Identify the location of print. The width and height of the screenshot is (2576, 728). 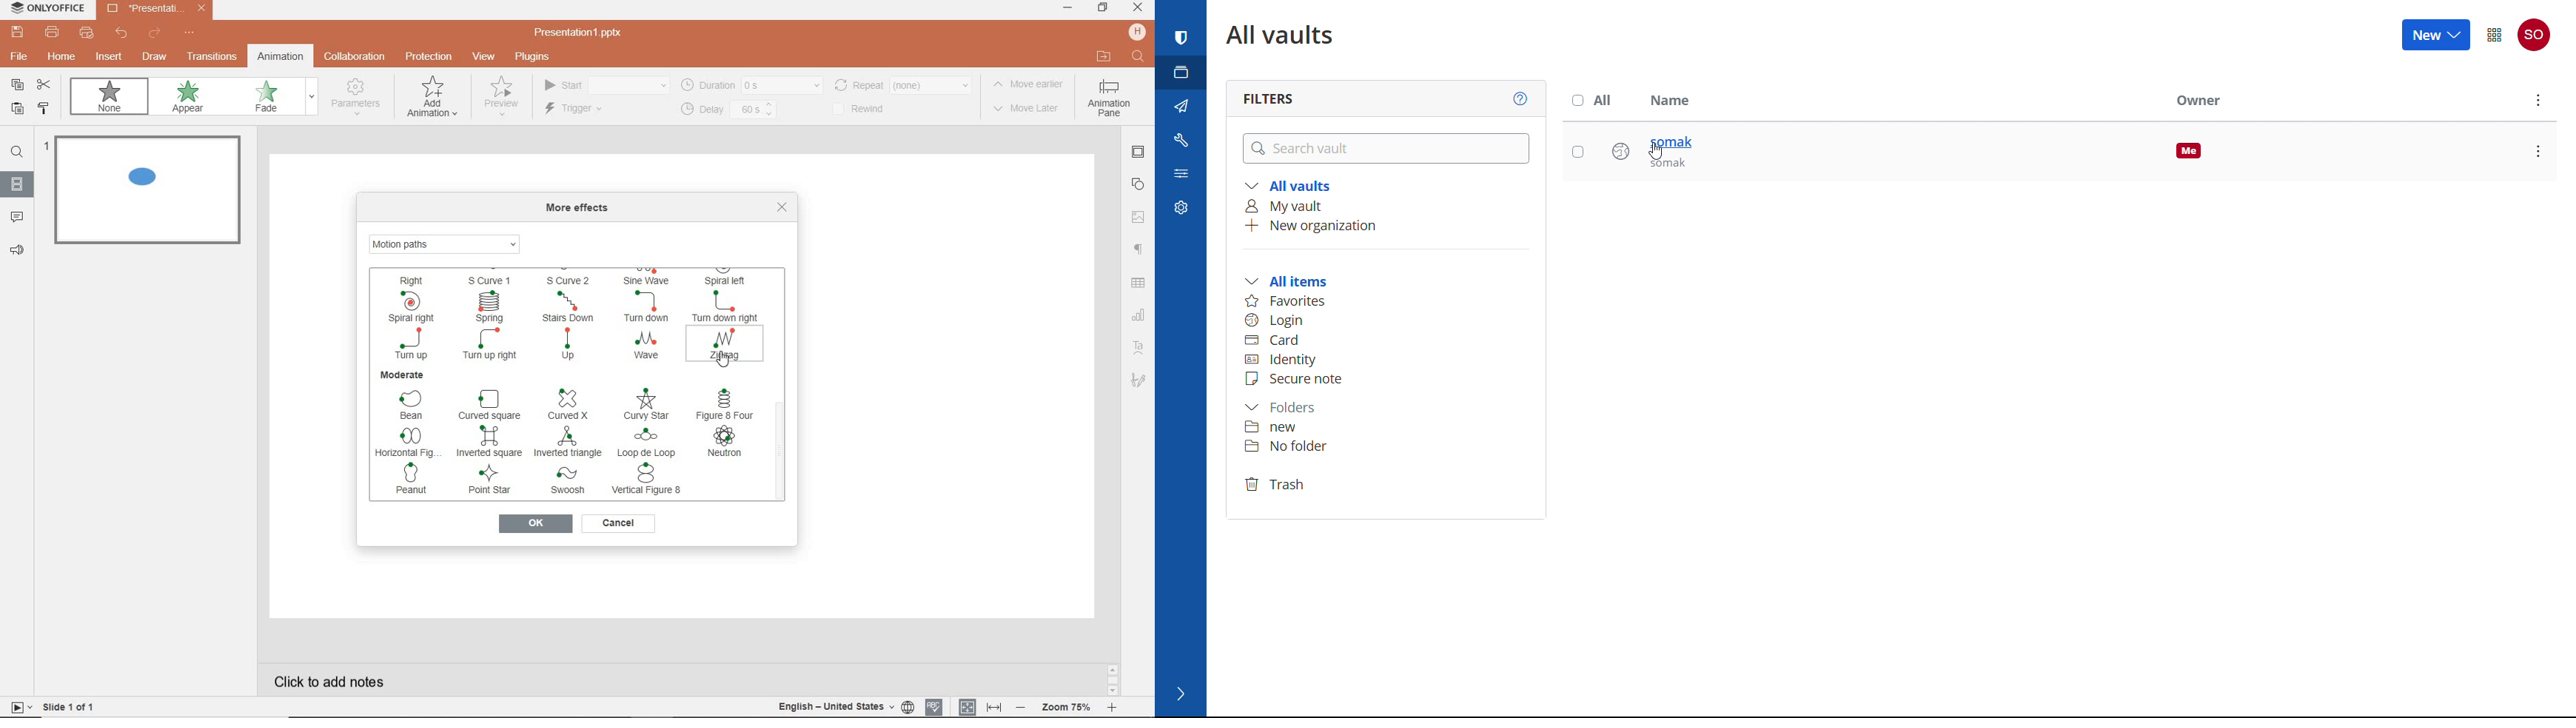
(52, 34).